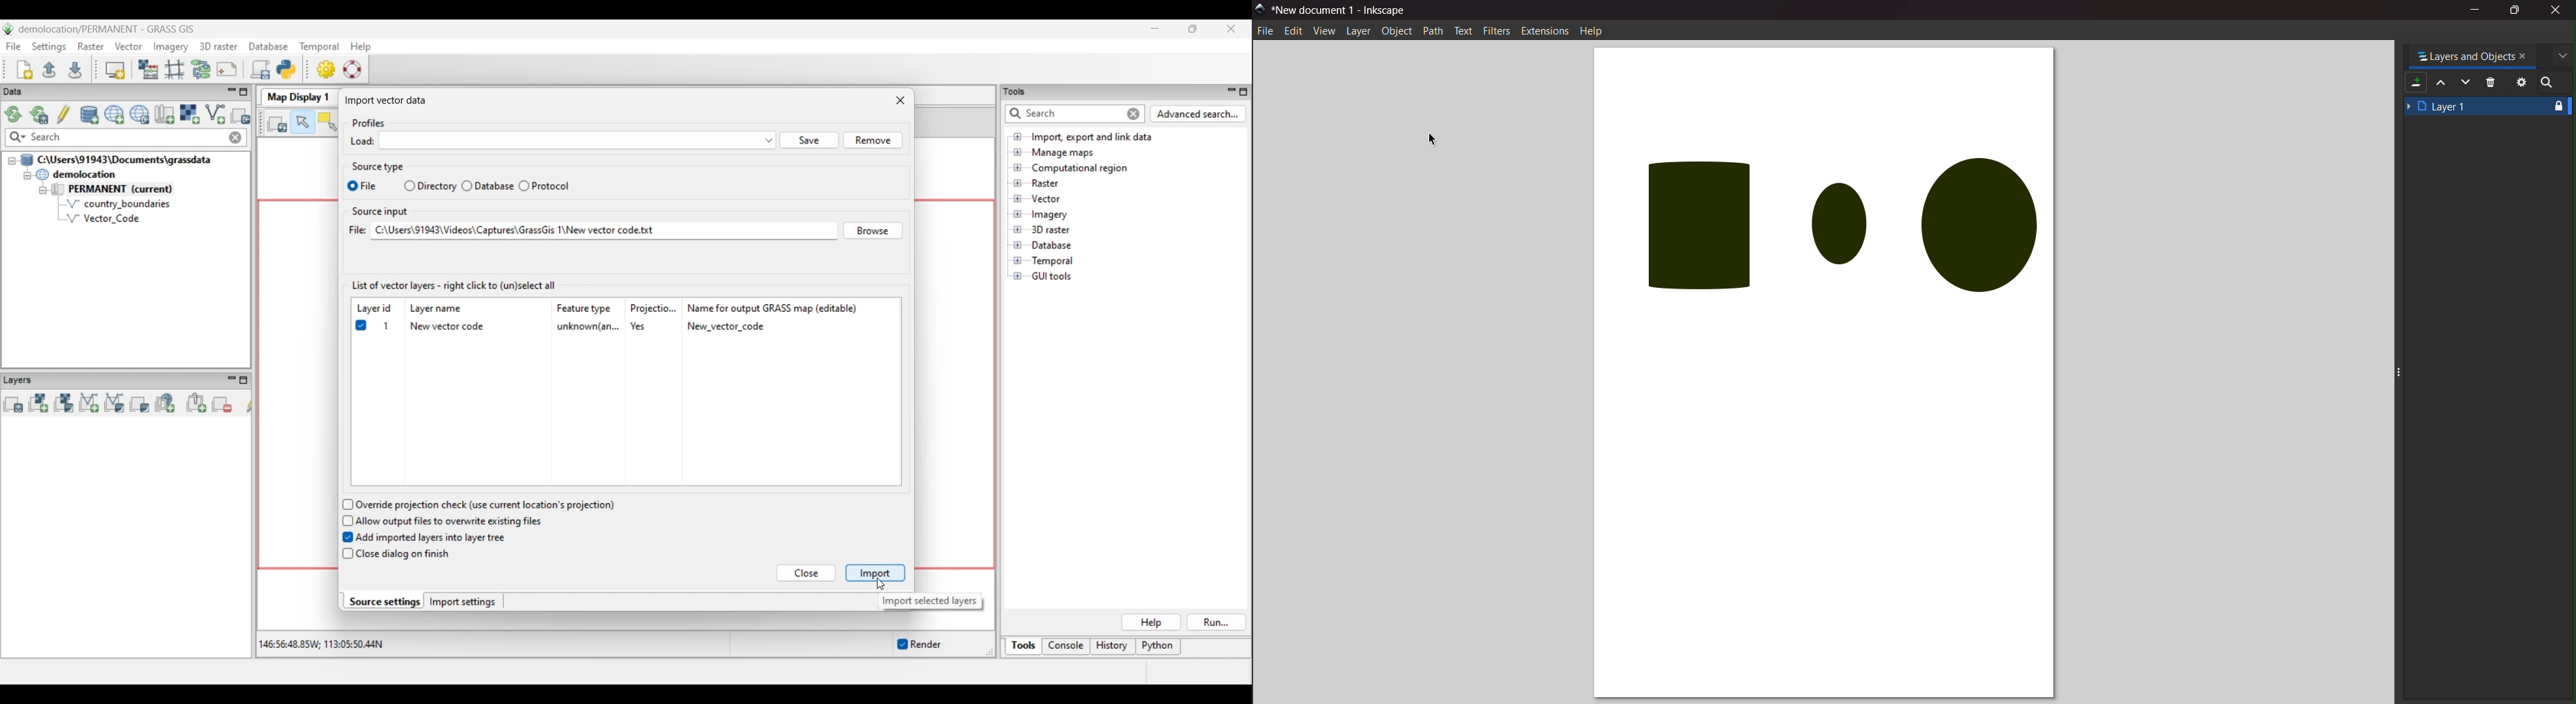  Describe the element at coordinates (1433, 31) in the screenshot. I see `path` at that location.